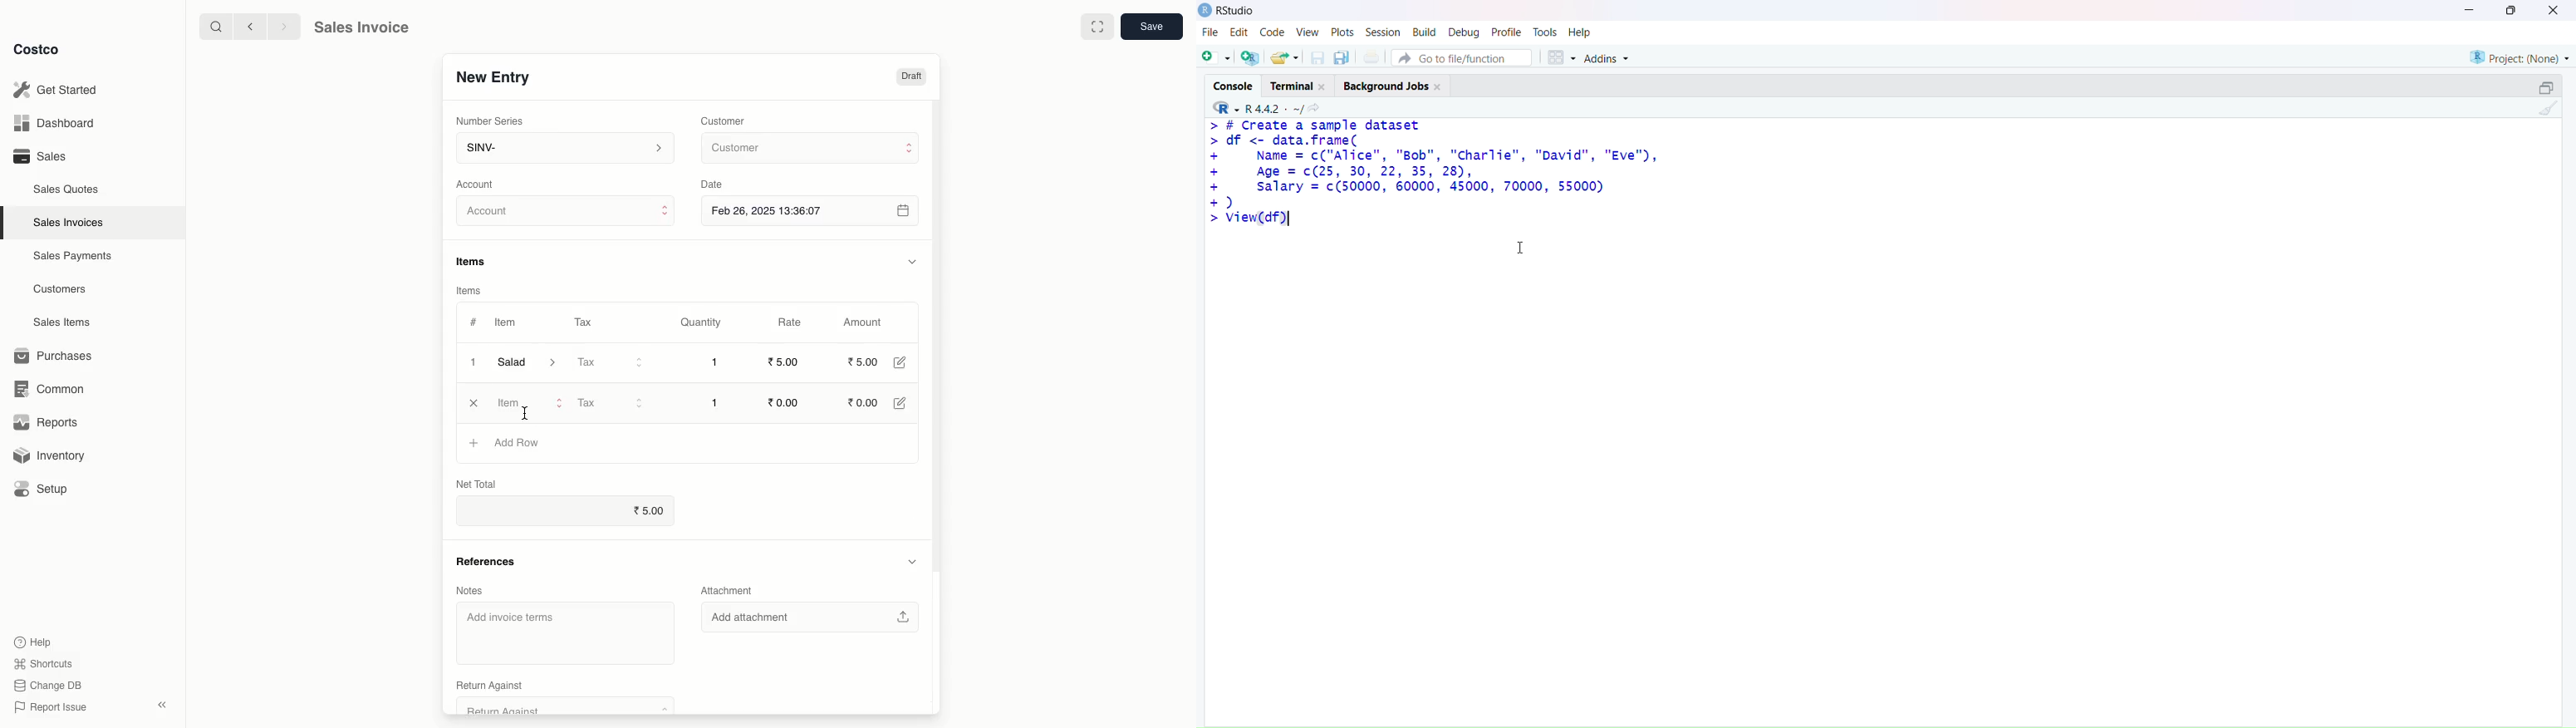 Image resolution: width=2576 pixels, height=728 pixels. Describe the element at coordinates (477, 485) in the screenshot. I see `Net Total` at that location.